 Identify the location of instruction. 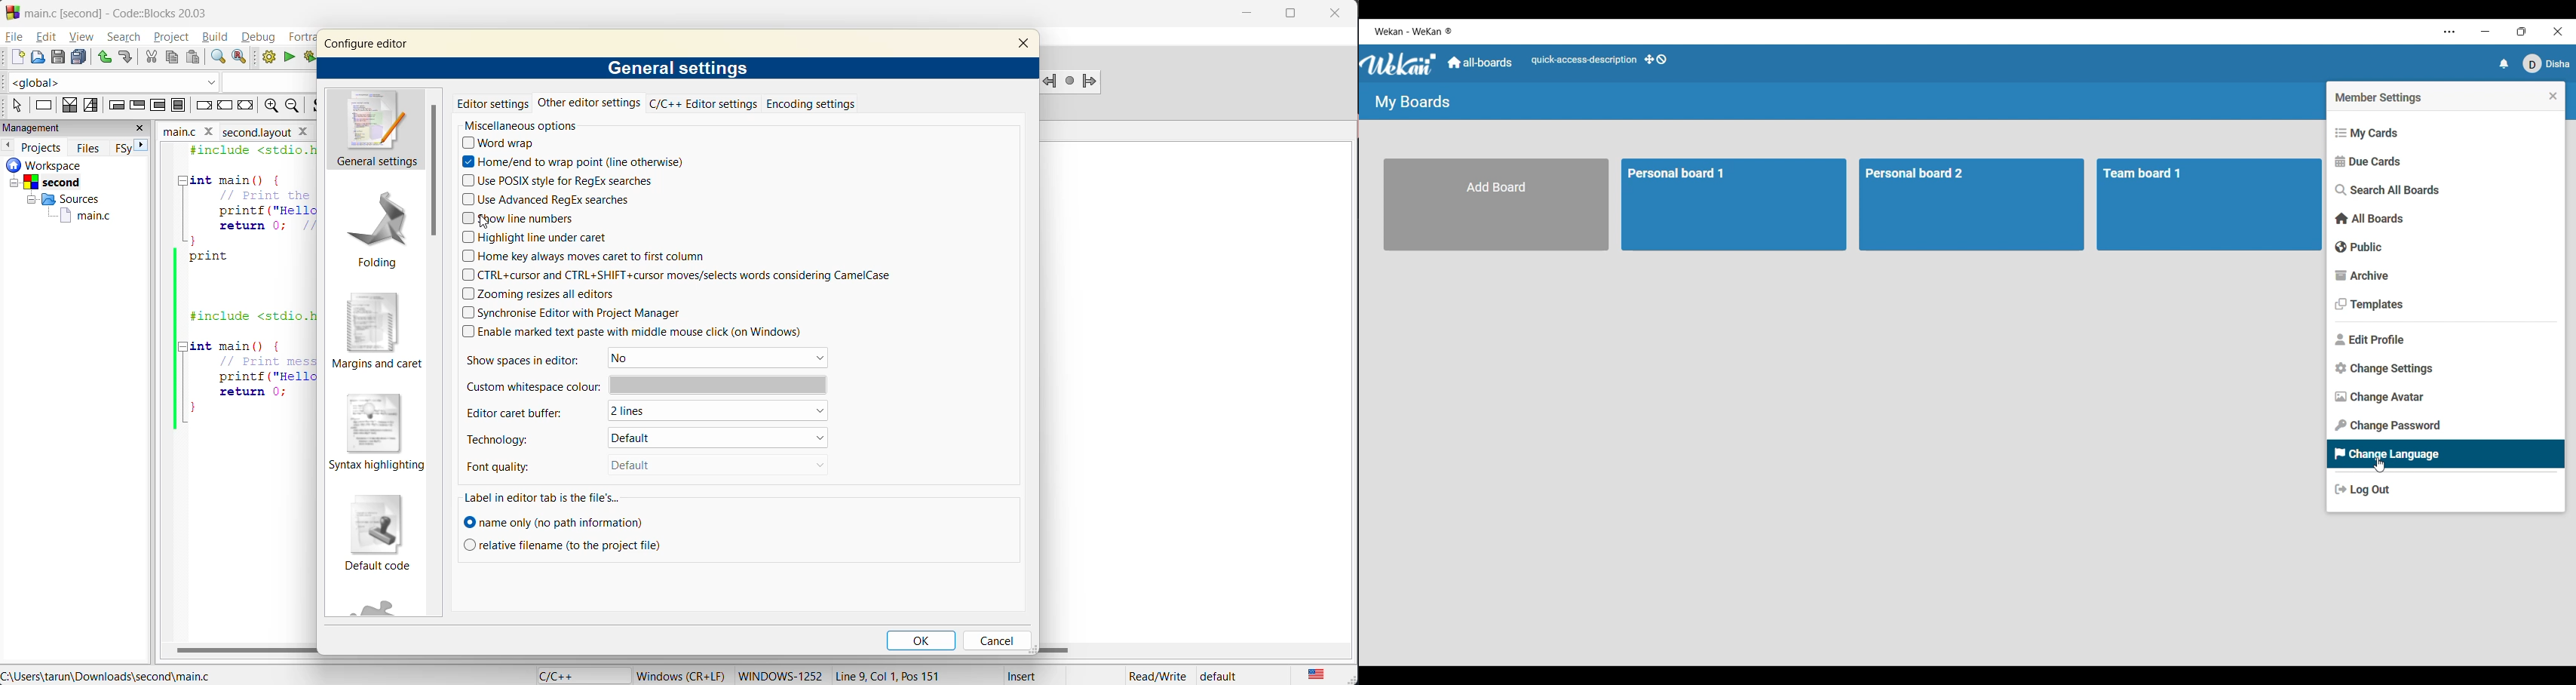
(44, 105).